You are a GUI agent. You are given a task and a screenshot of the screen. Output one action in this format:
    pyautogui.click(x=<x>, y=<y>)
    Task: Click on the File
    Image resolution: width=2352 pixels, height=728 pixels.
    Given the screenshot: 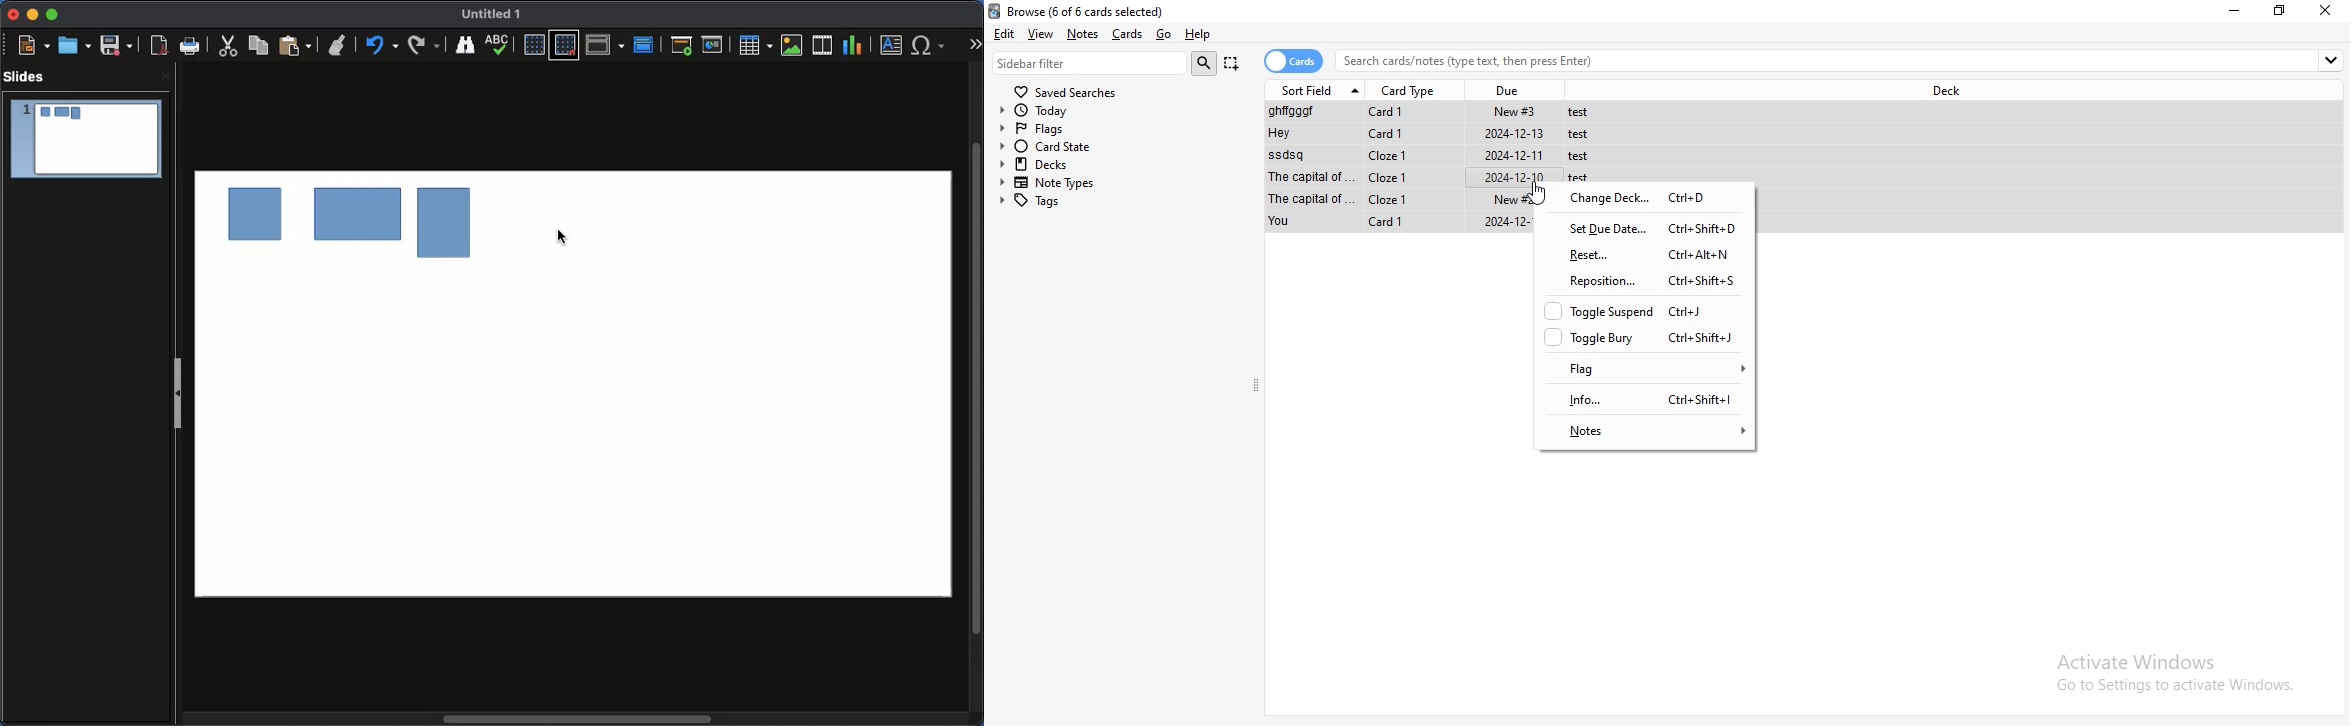 What is the action you would take?
    pyautogui.click(x=1440, y=156)
    